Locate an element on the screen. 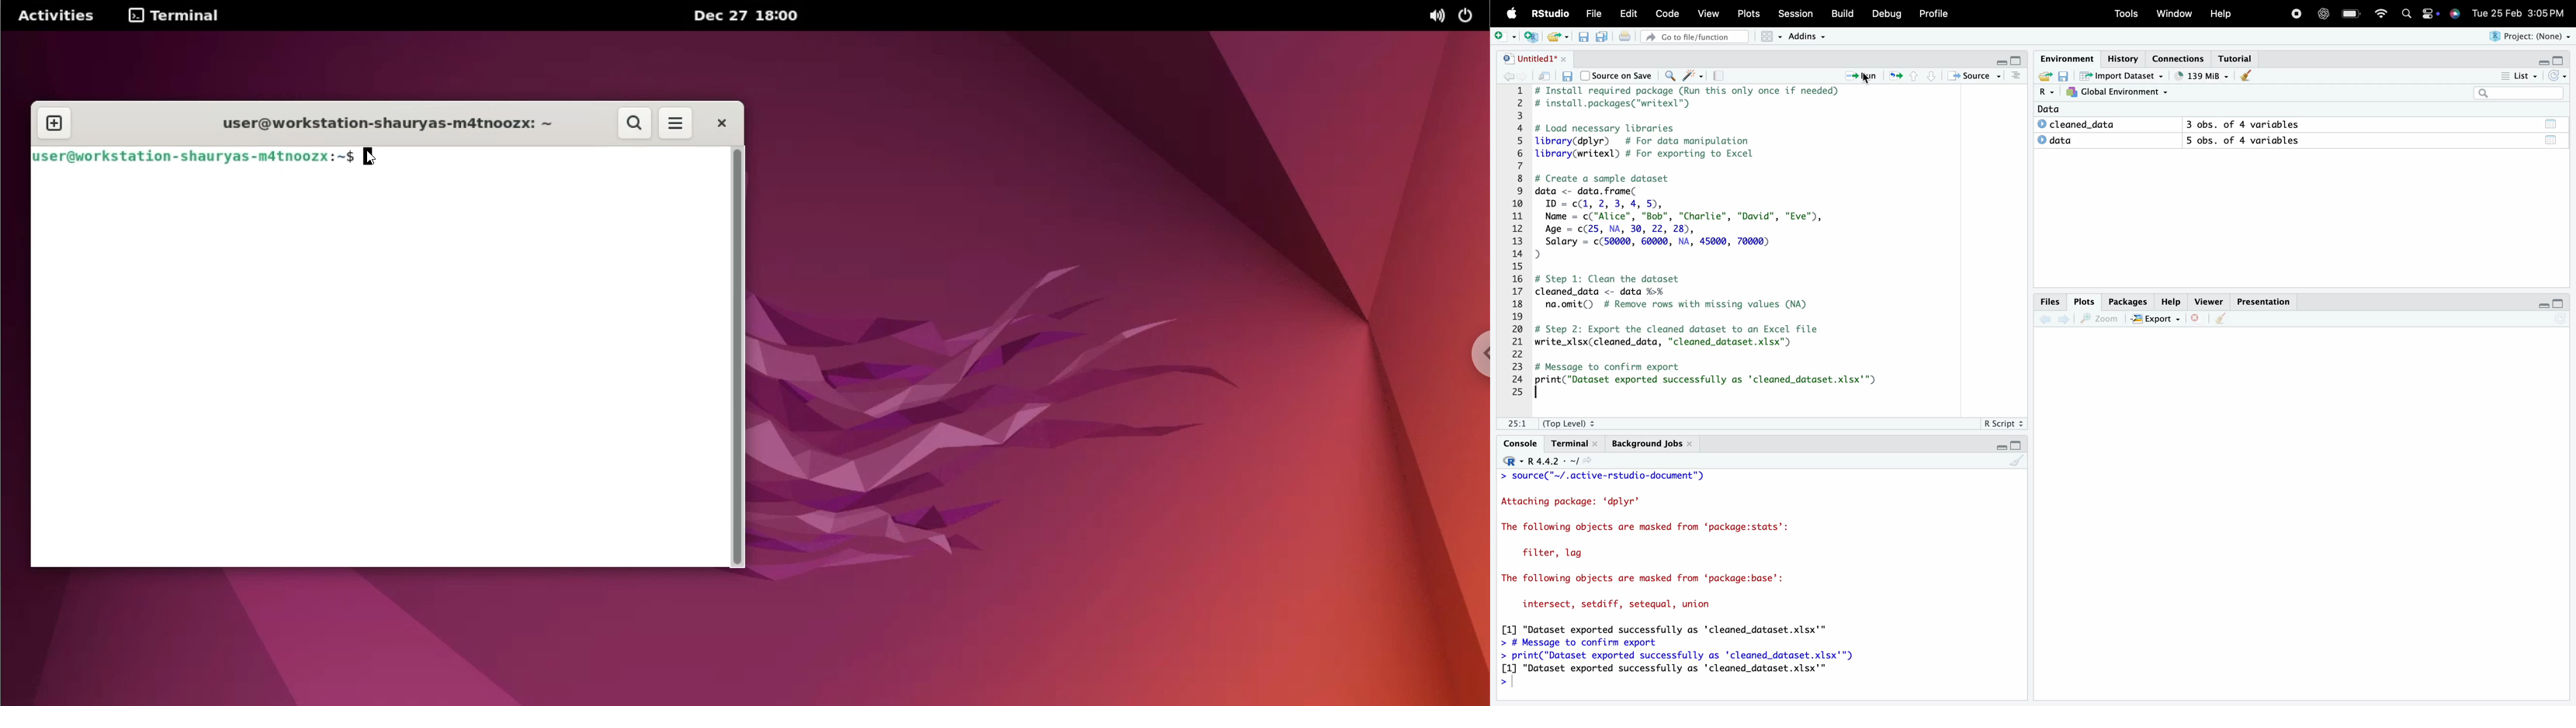 This screenshot has width=2576, height=728. Minimize is located at coordinates (2003, 62).